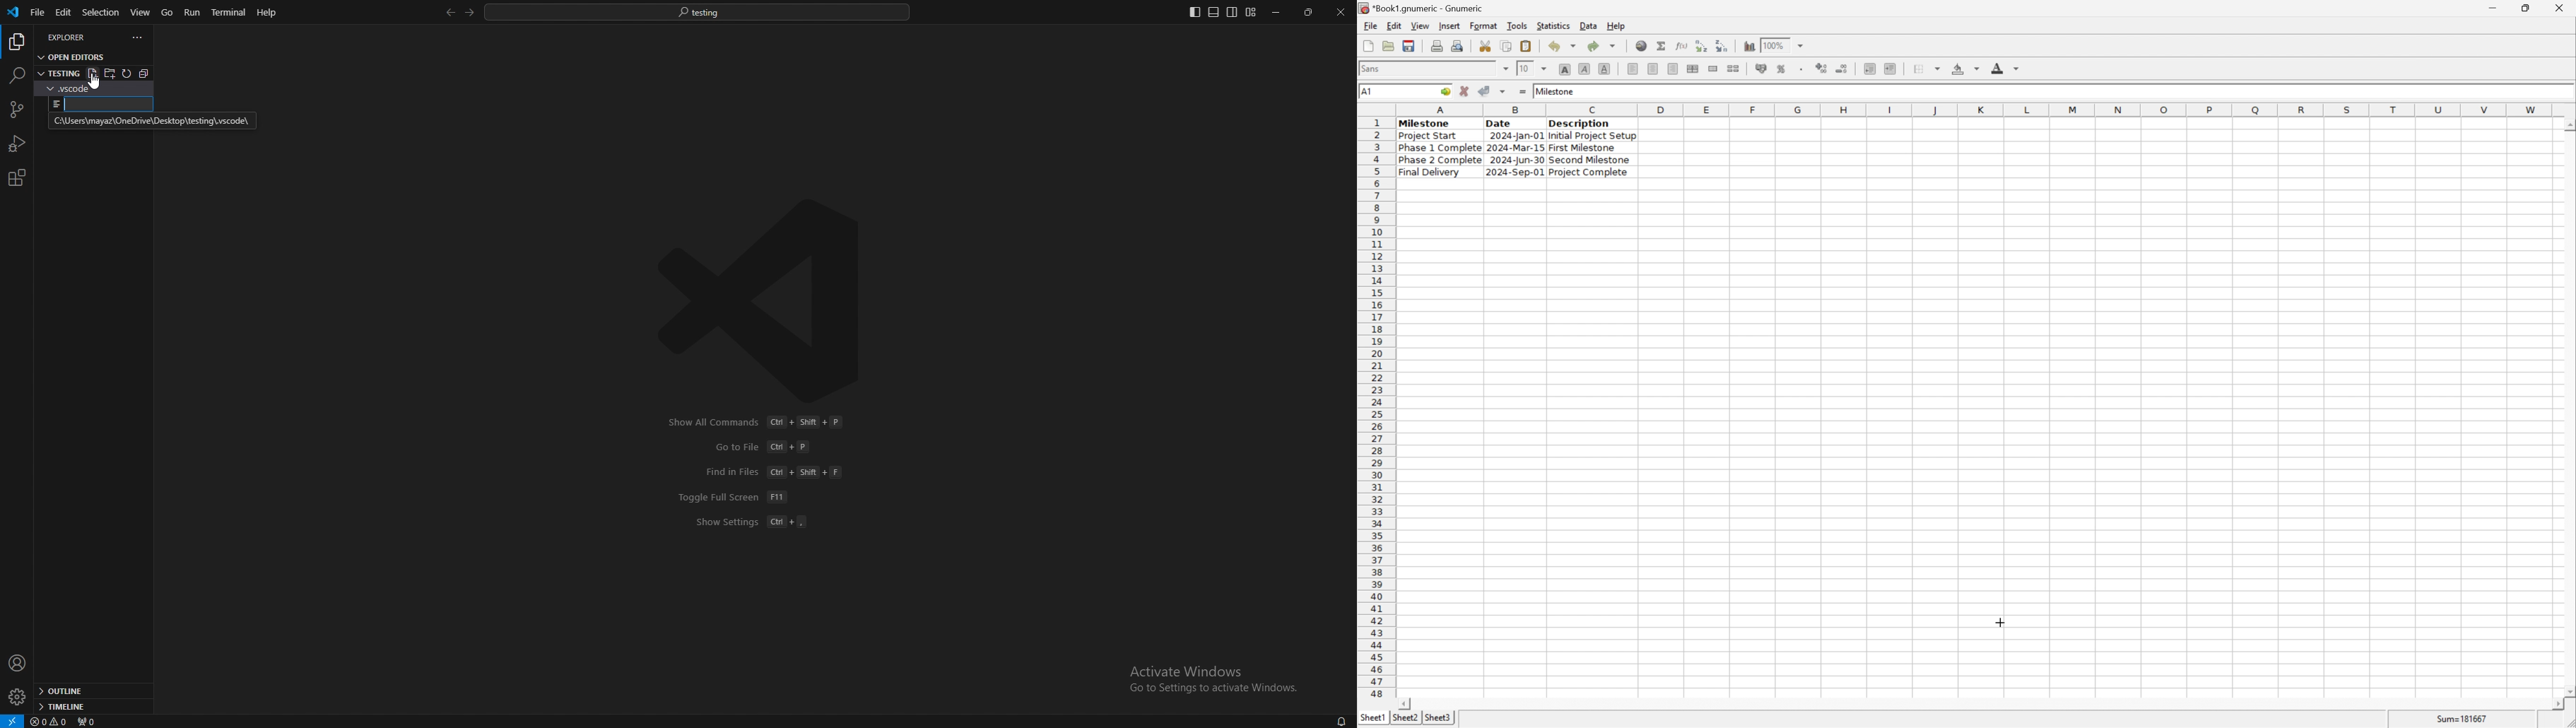  Describe the element at coordinates (1444, 91) in the screenshot. I see `go to` at that location.